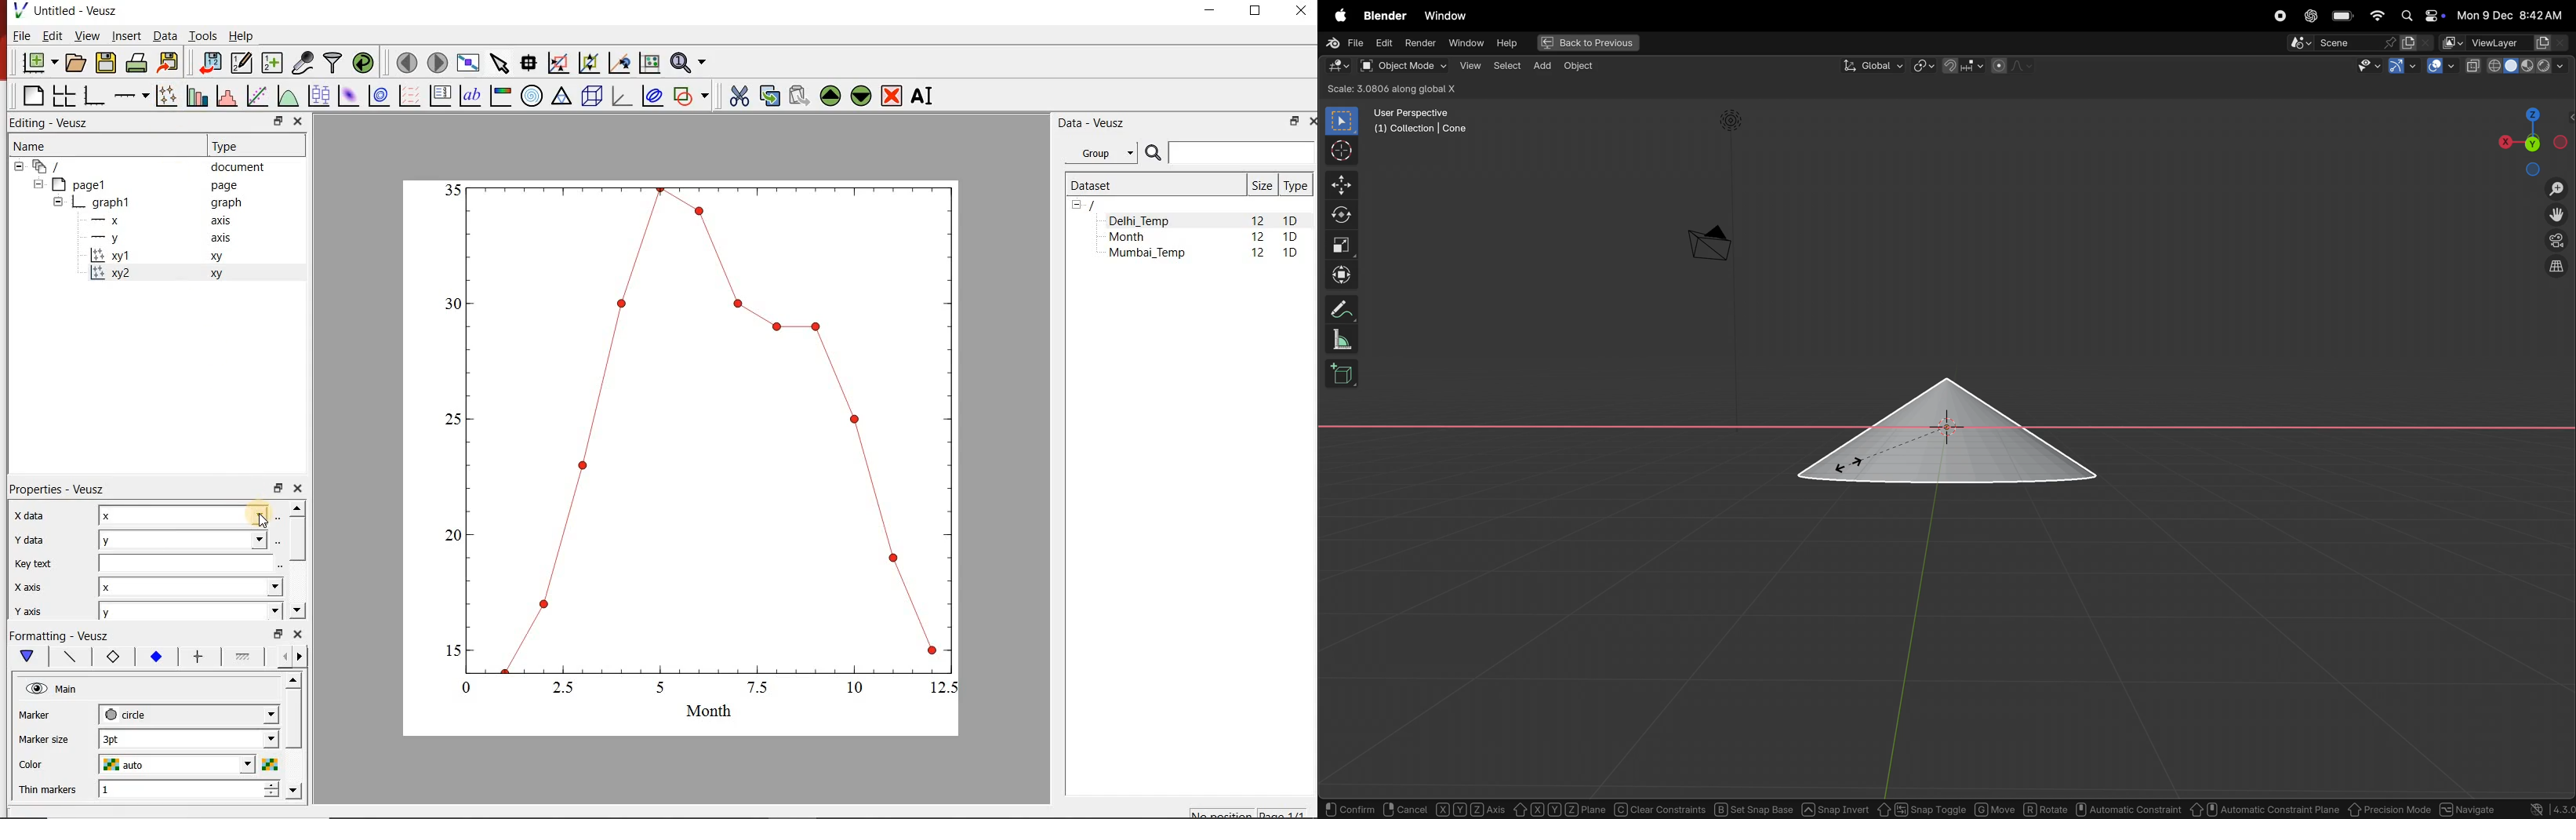 The width and height of the screenshot is (2576, 840). What do you see at coordinates (125, 35) in the screenshot?
I see `Insert` at bounding box center [125, 35].